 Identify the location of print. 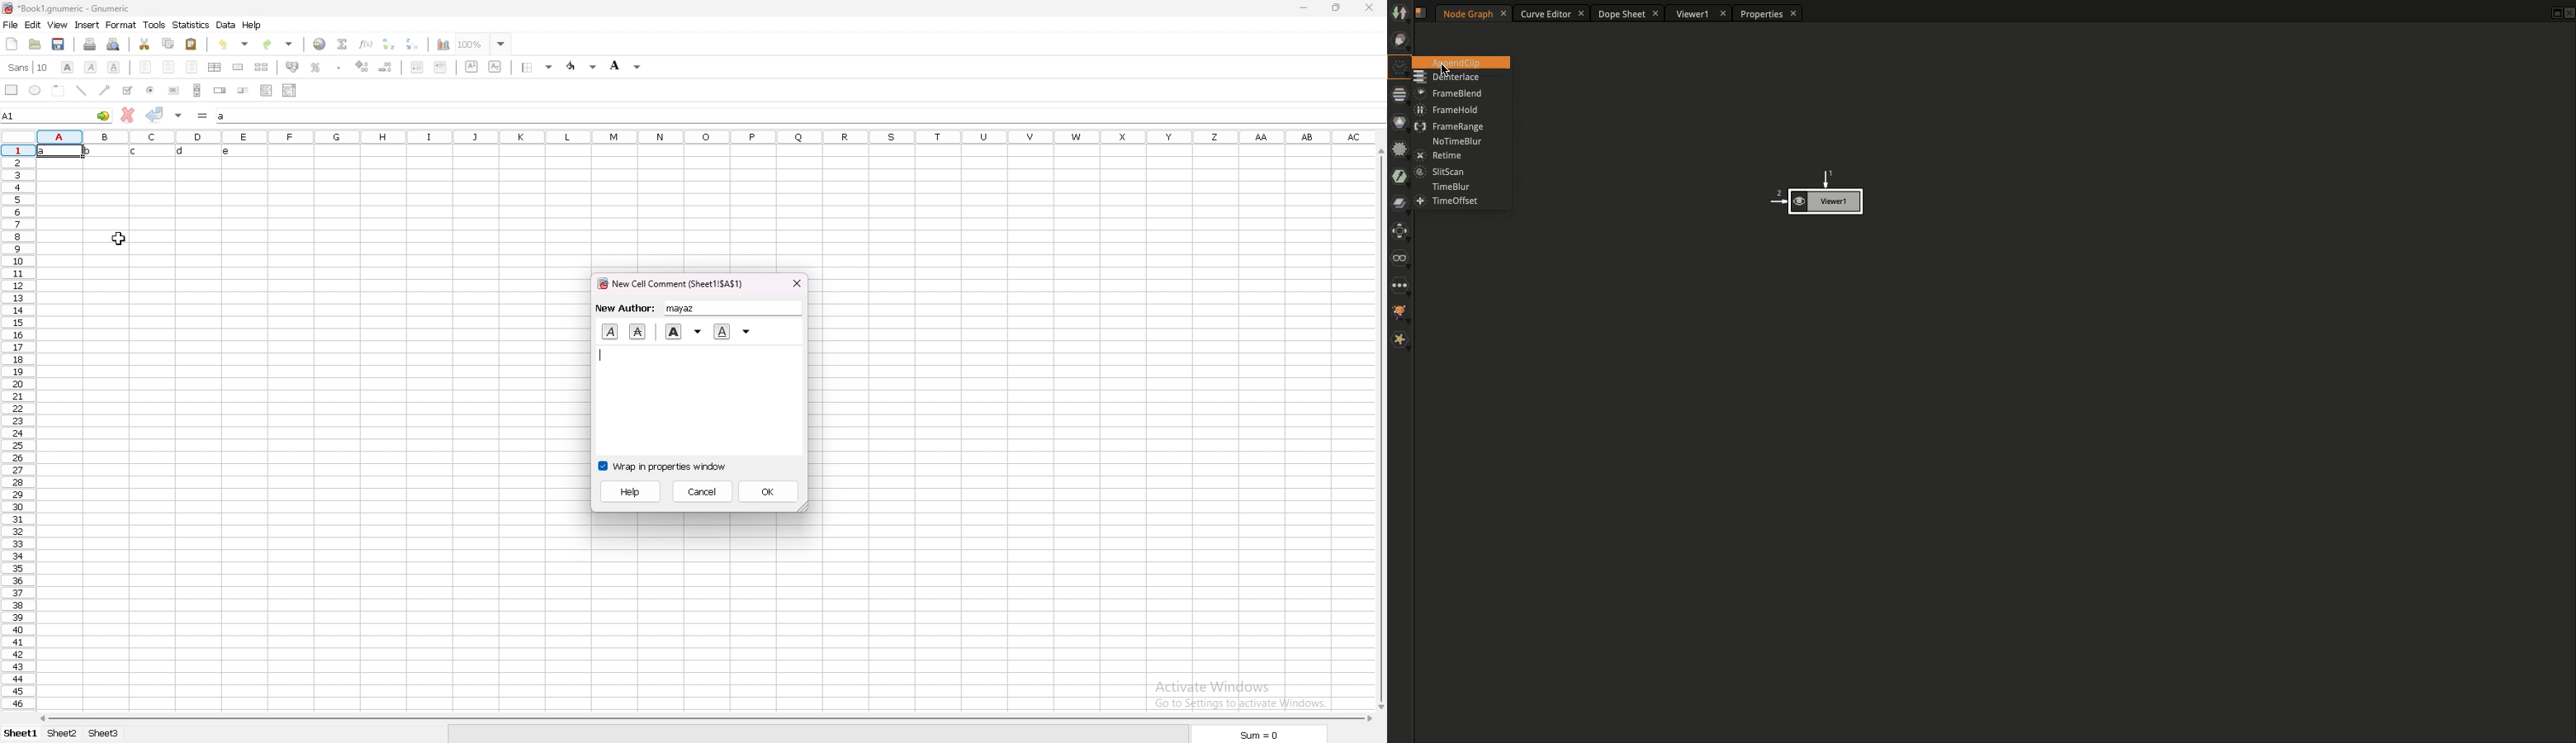
(90, 44).